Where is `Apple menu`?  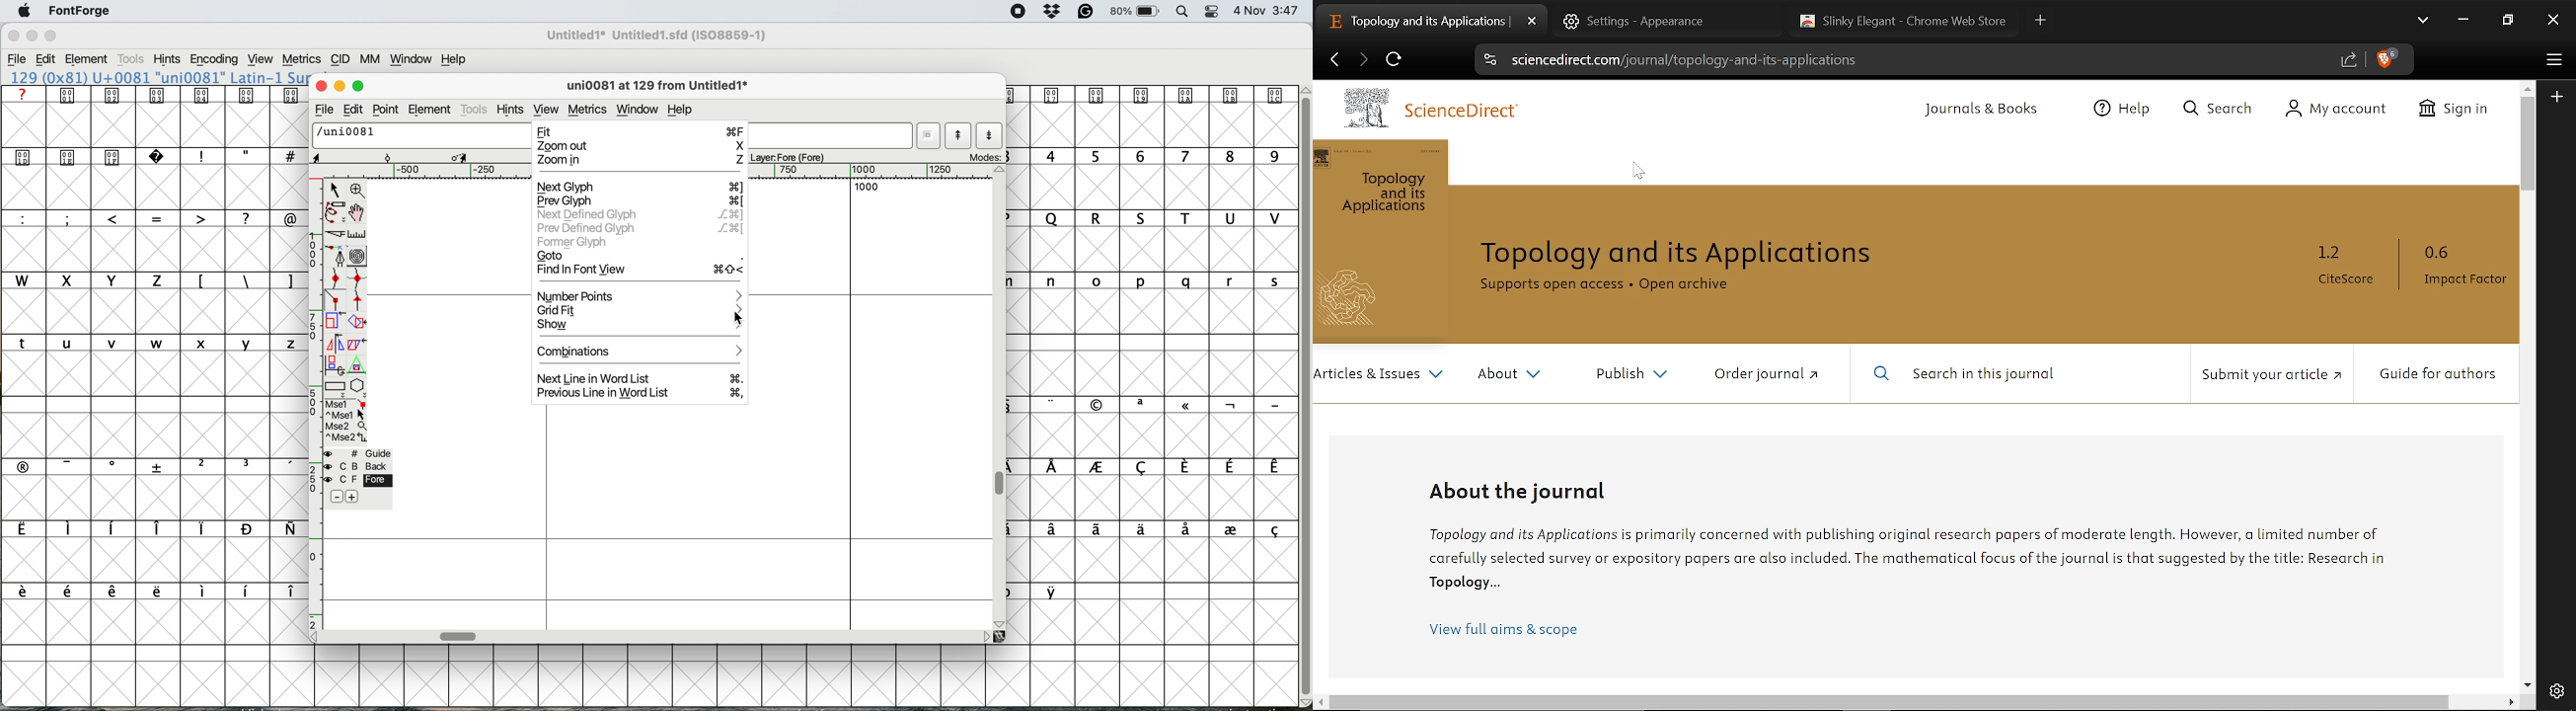 Apple menu is located at coordinates (24, 12).